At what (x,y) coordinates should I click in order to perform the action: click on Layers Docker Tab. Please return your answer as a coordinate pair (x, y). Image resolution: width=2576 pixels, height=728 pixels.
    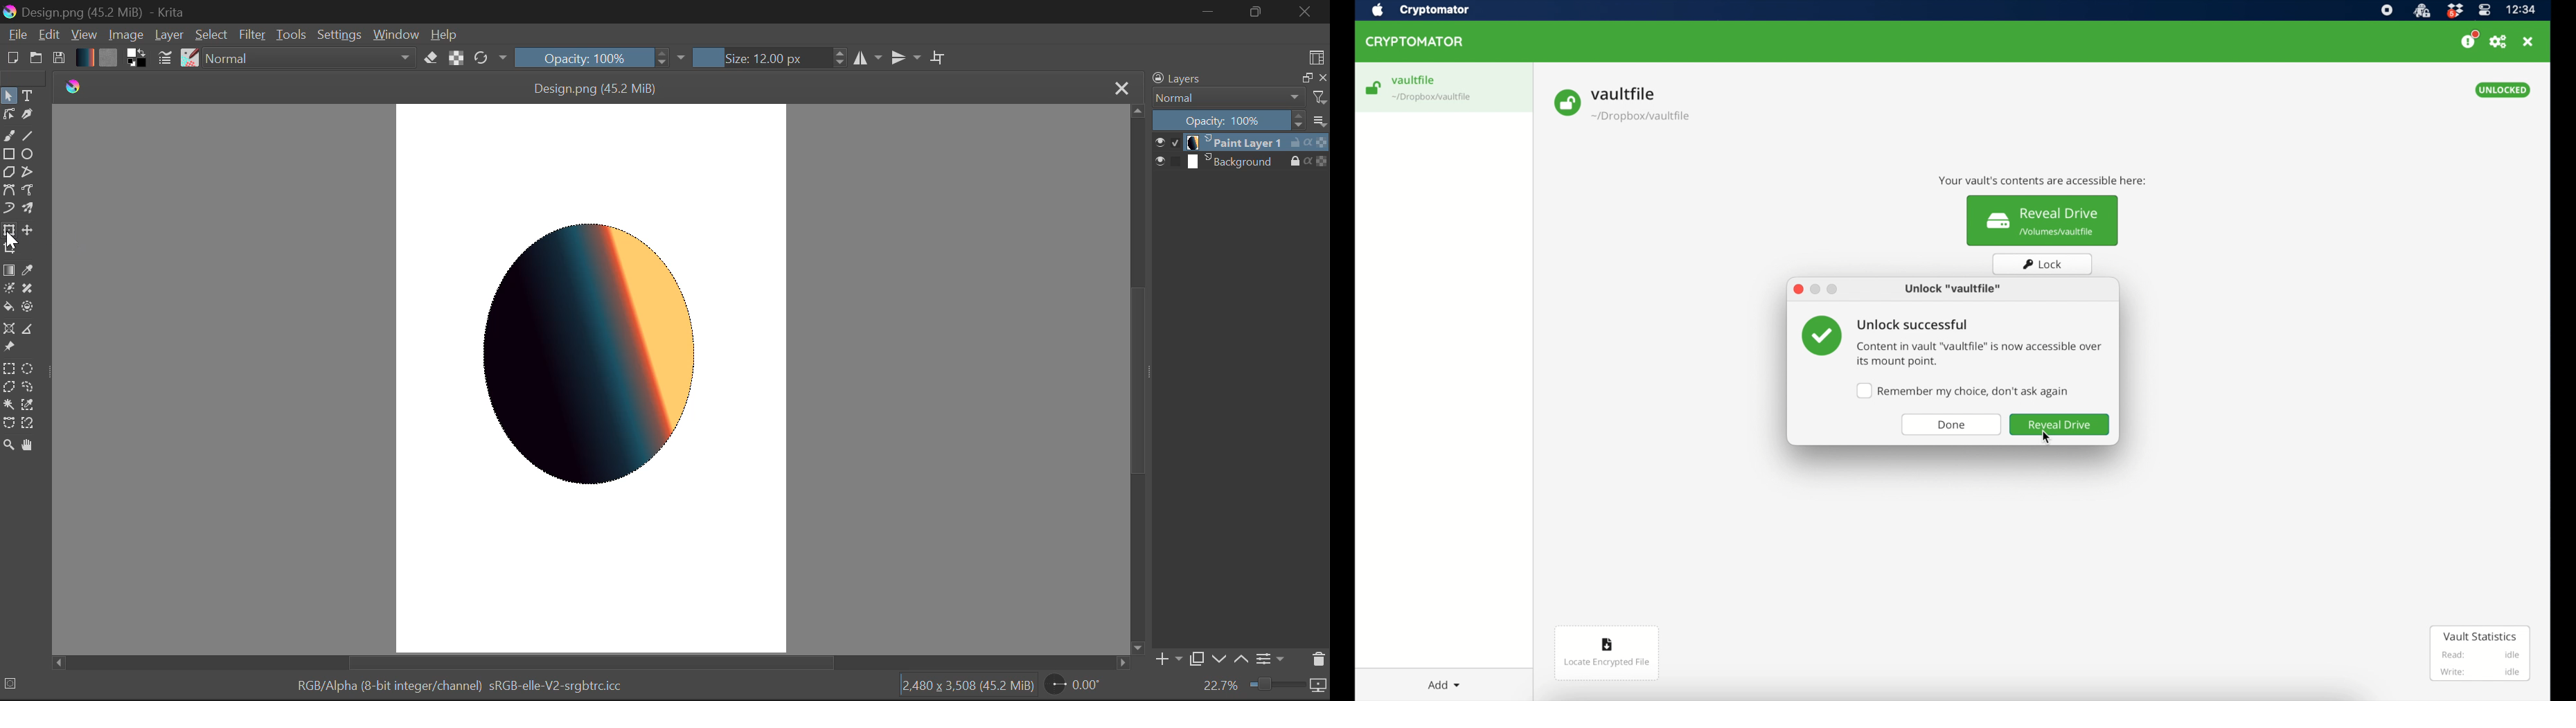
    Looking at the image, I should click on (1239, 78).